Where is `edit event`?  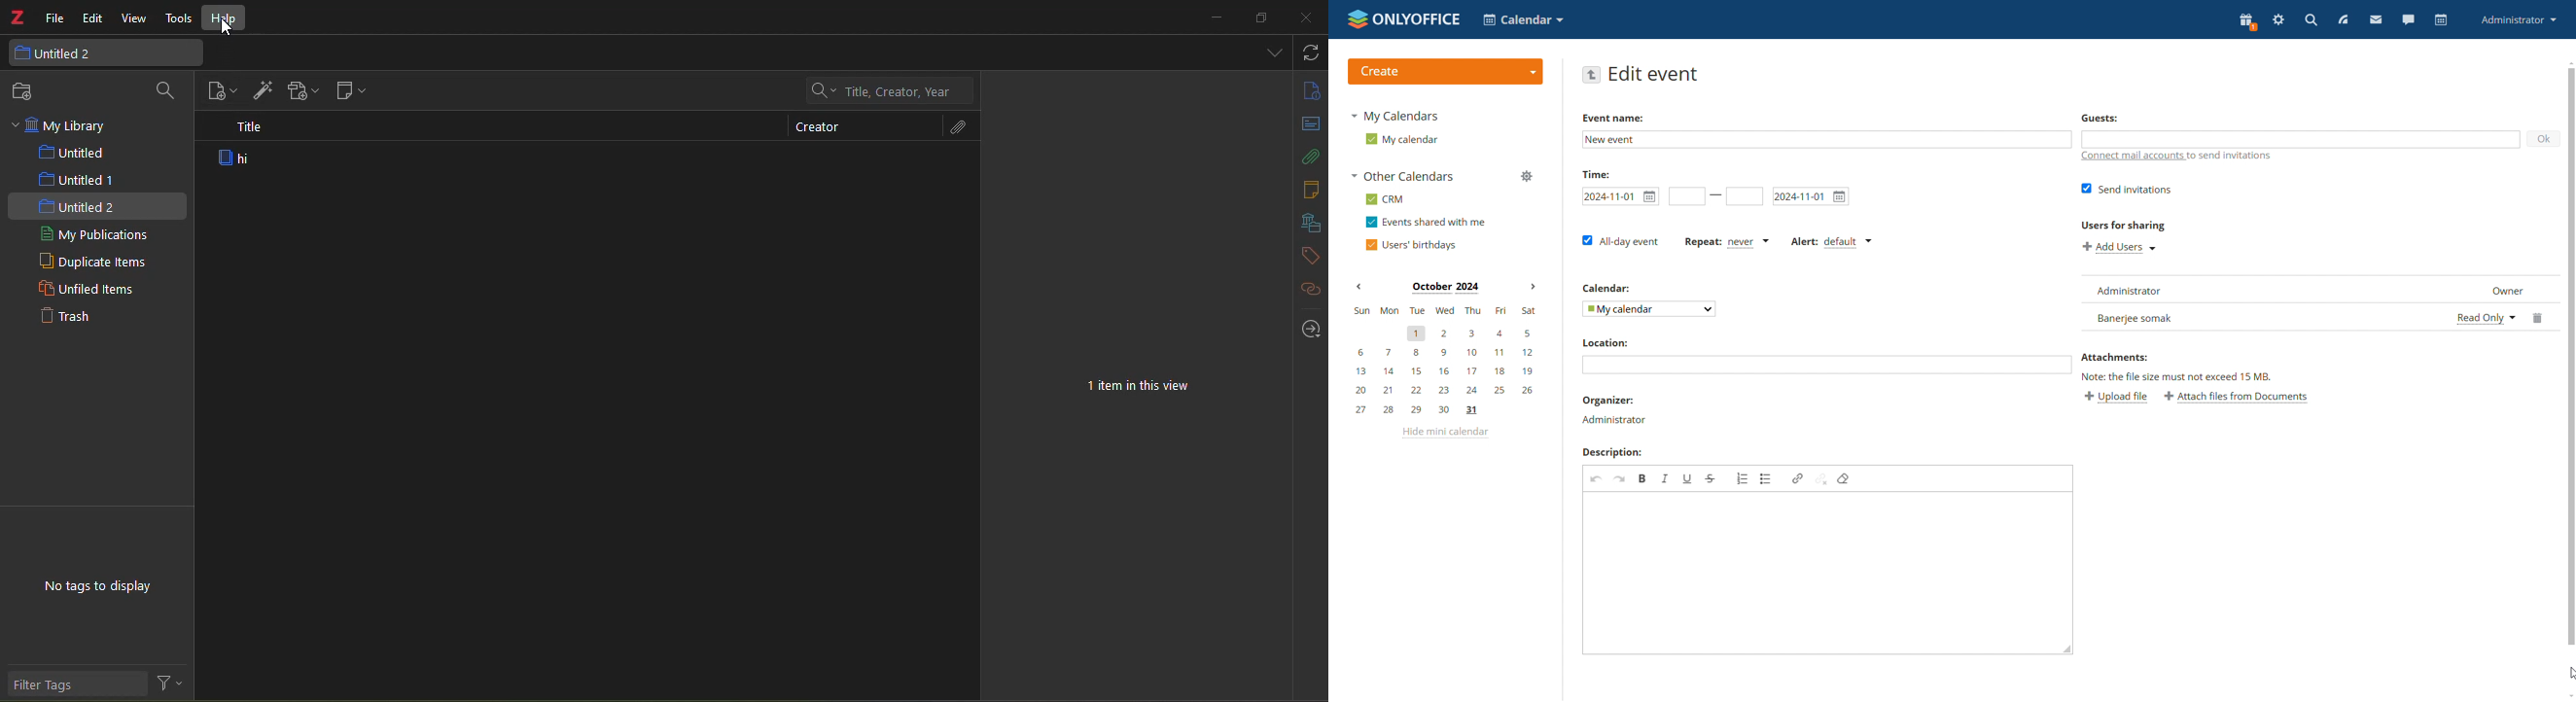
edit event is located at coordinates (1655, 75).